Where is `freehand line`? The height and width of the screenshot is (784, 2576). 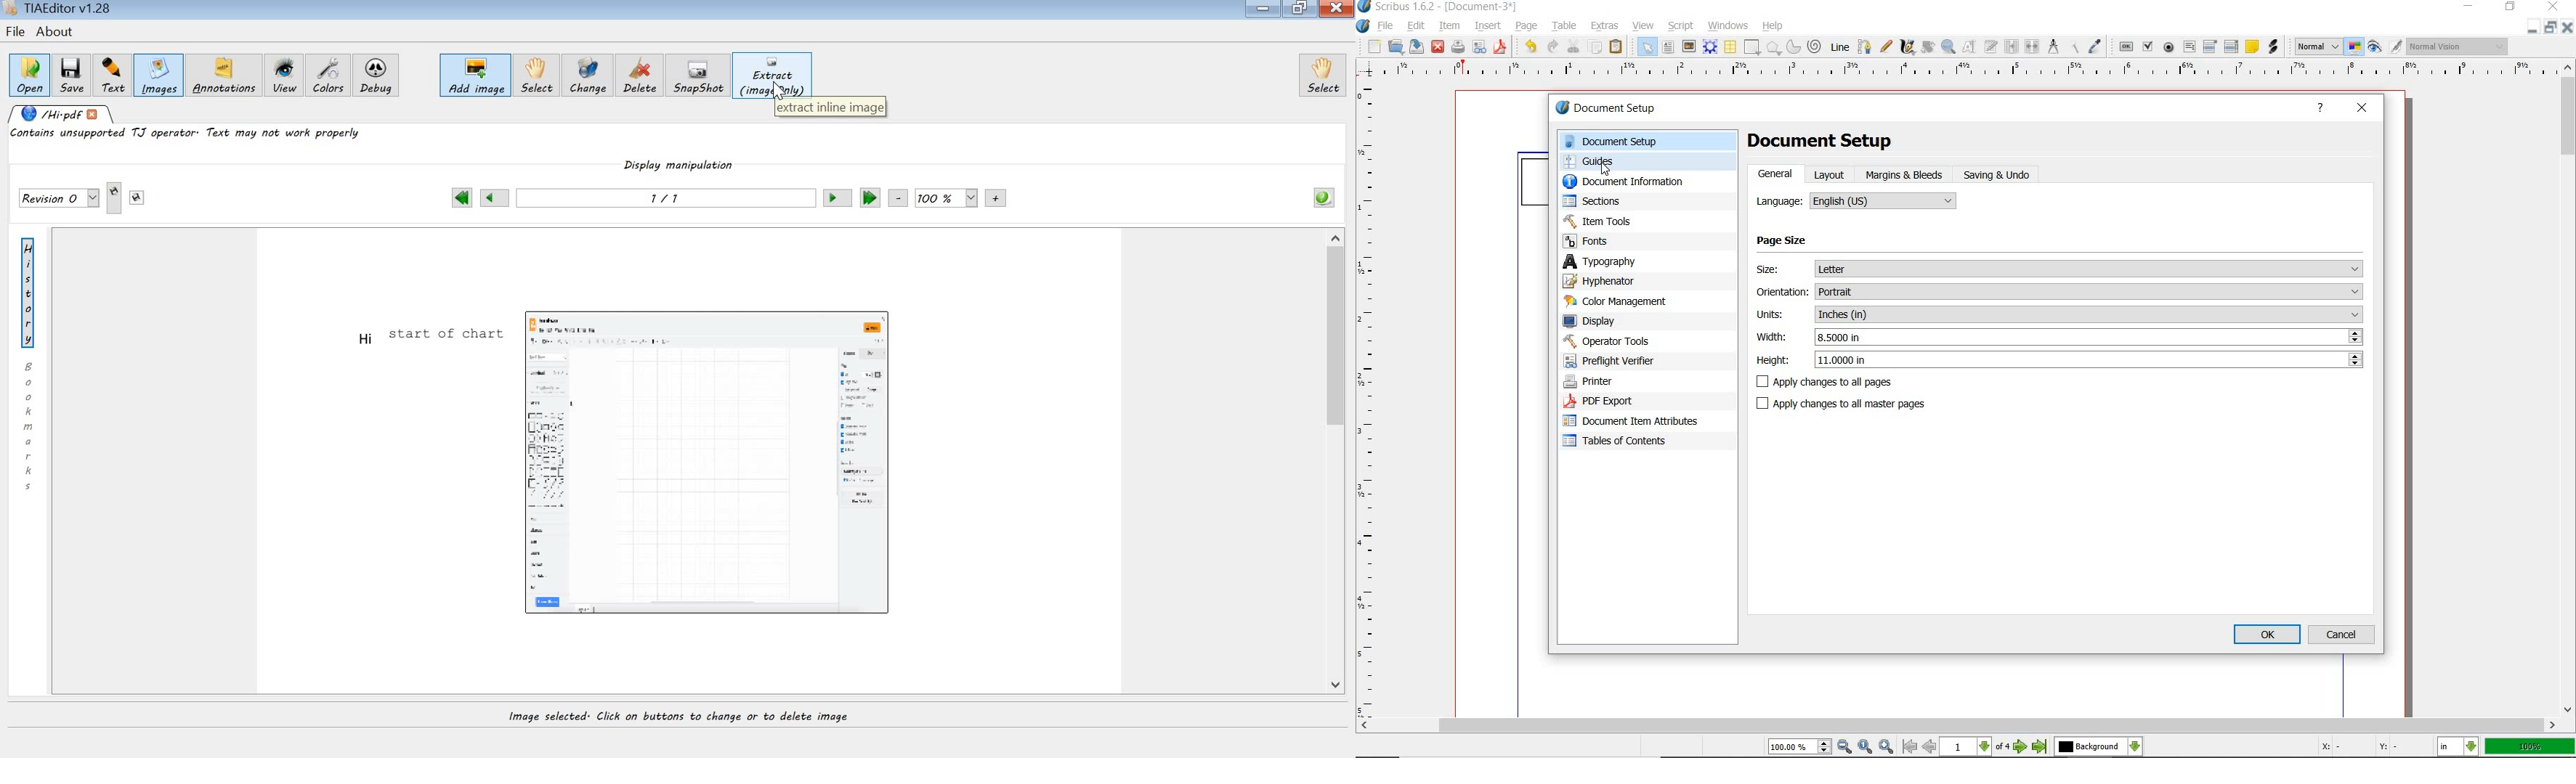
freehand line is located at coordinates (1887, 47).